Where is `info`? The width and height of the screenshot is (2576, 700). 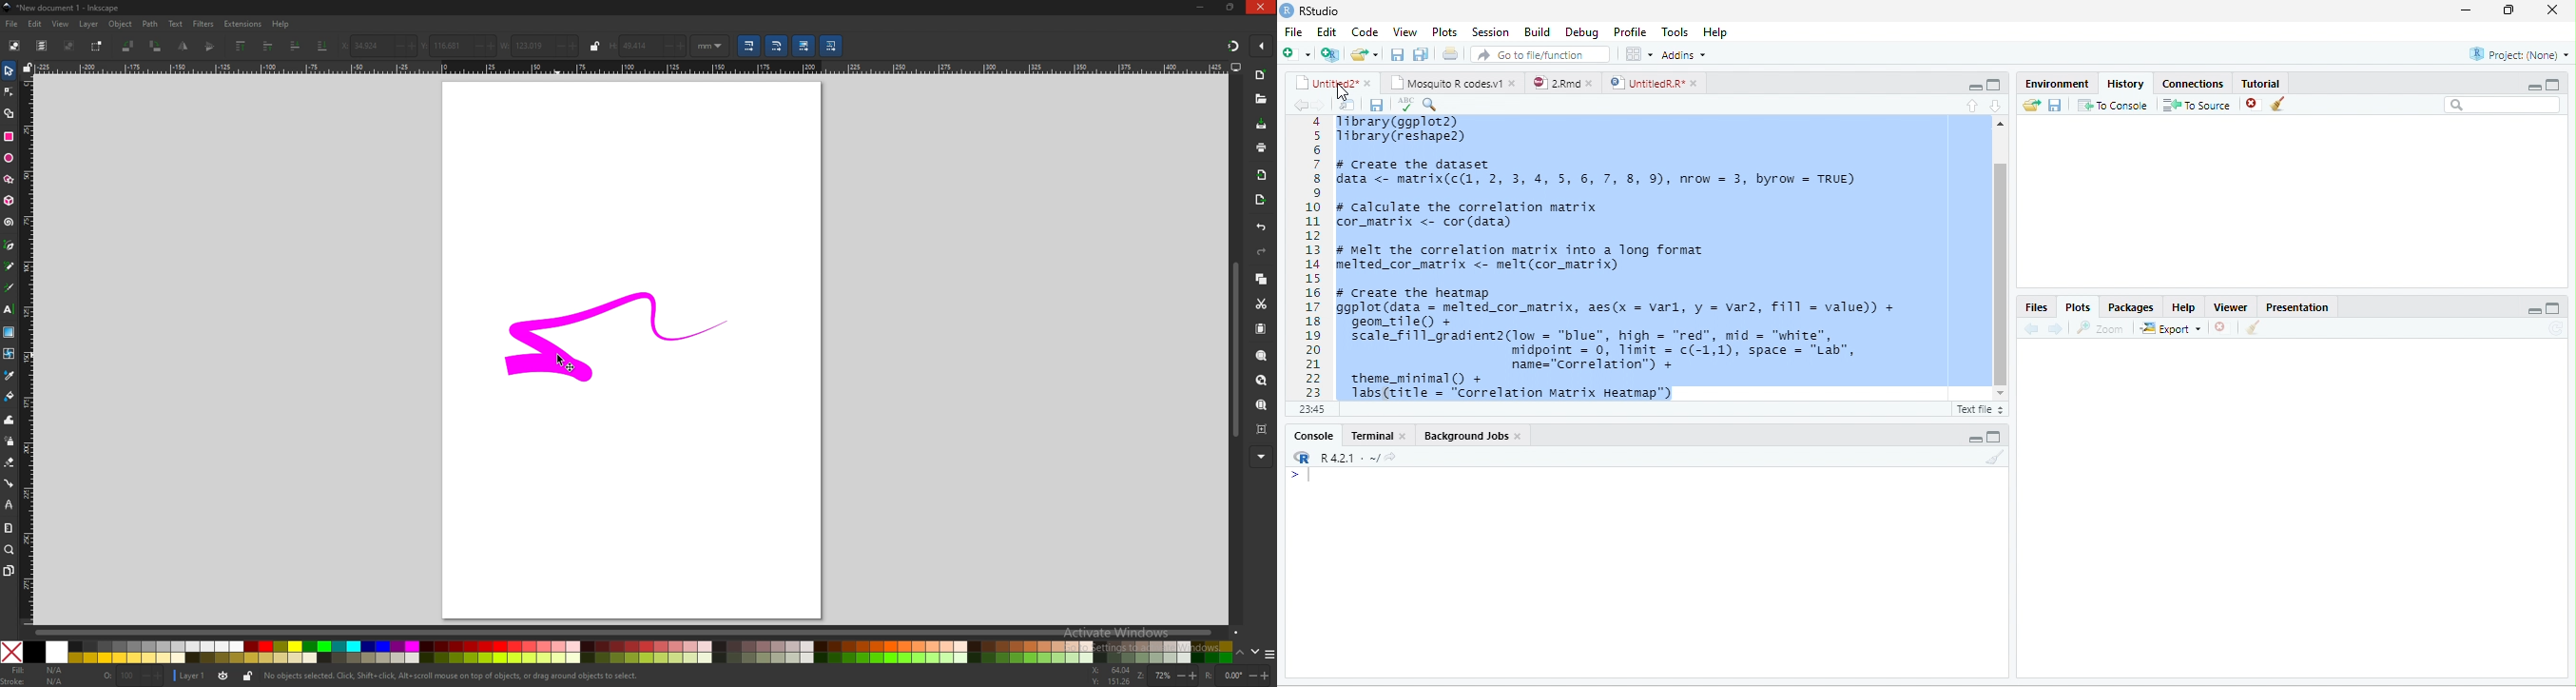
info is located at coordinates (444, 675).